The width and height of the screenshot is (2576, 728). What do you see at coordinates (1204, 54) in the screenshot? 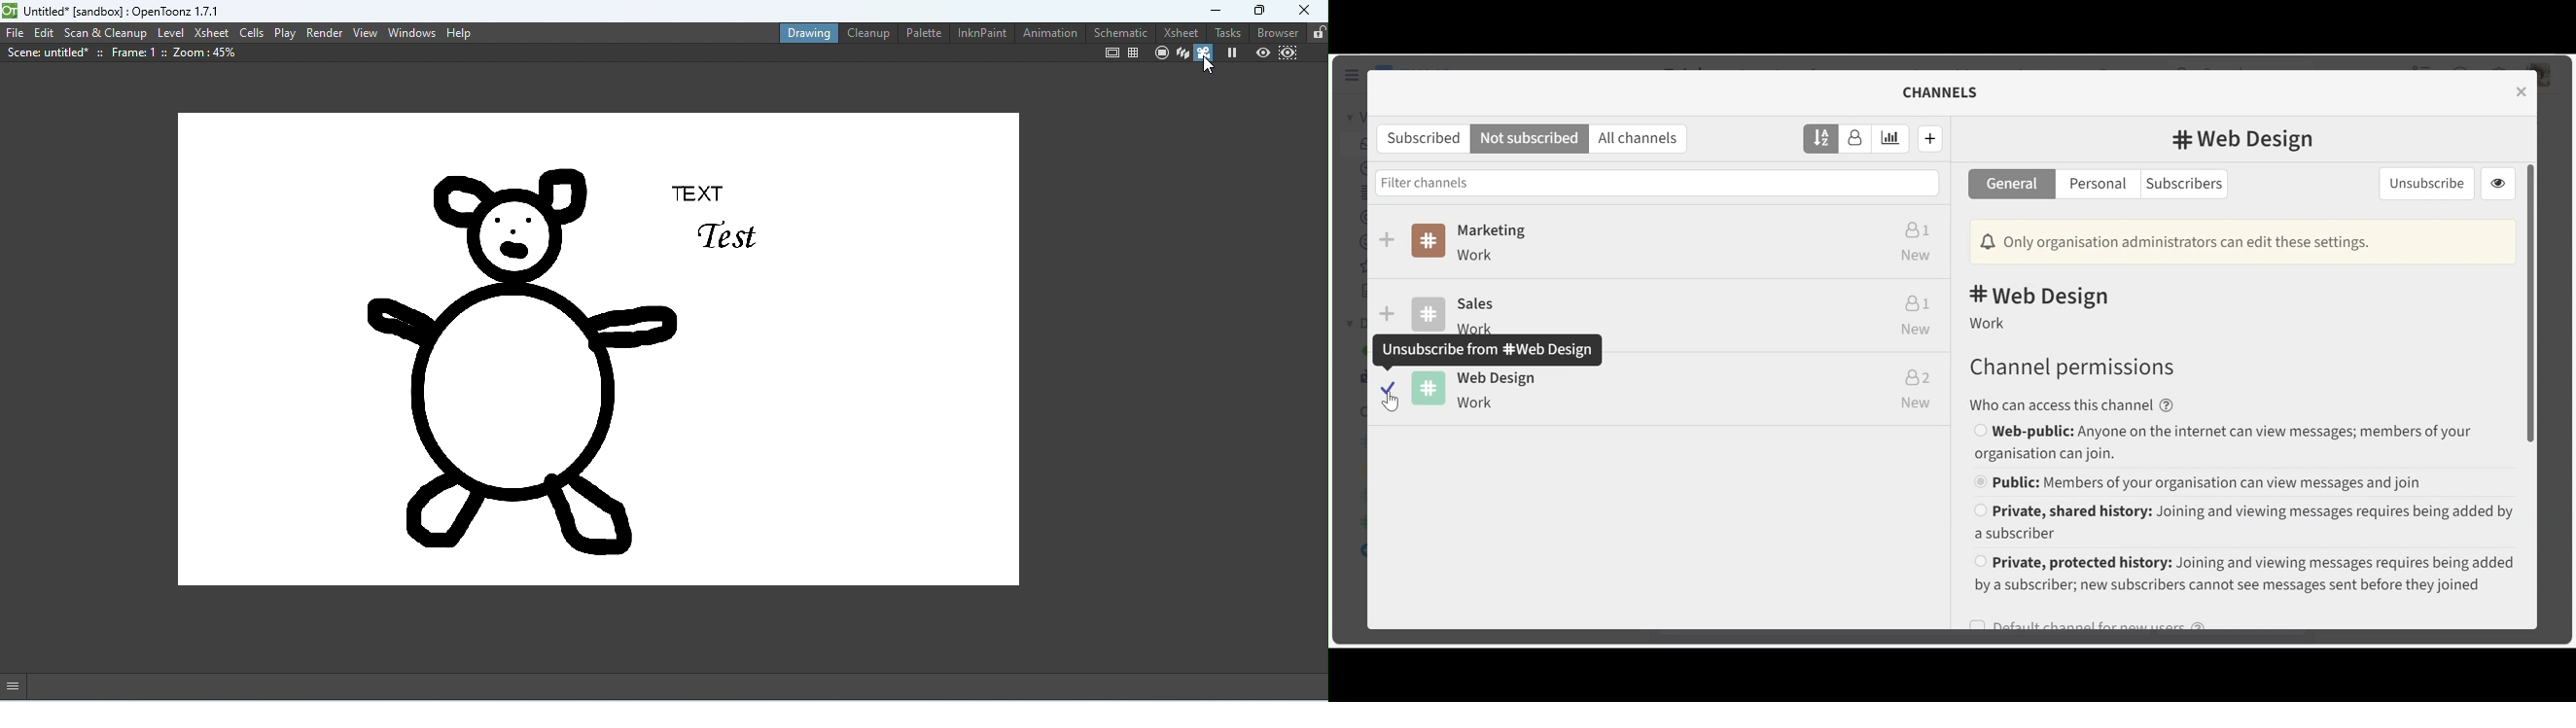
I see `camera view` at bounding box center [1204, 54].